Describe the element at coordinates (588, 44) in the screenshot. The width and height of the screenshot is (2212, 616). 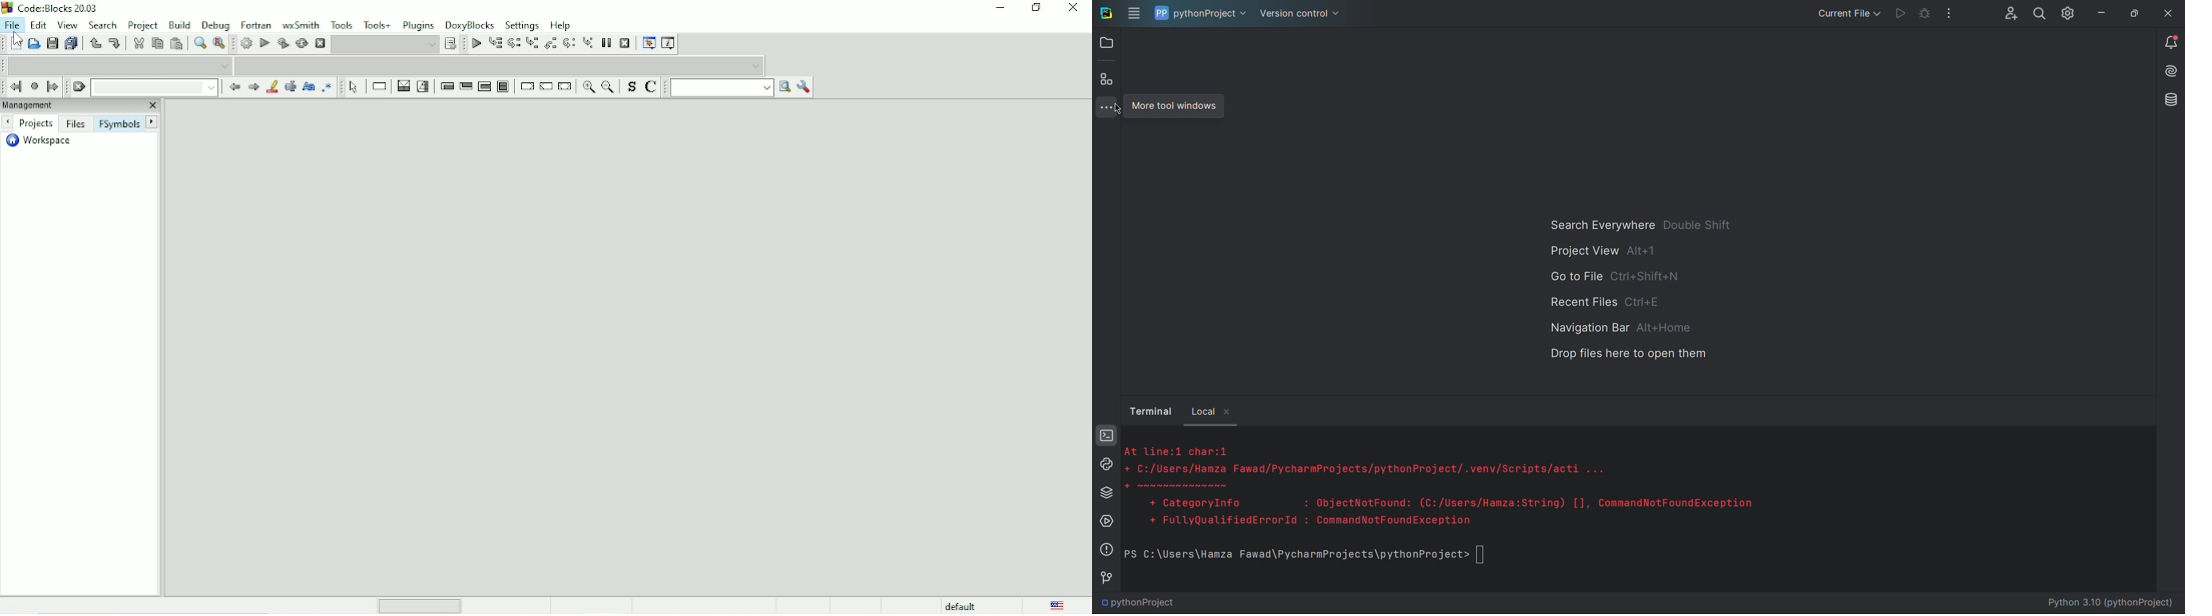
I see `Step into instruction` at that location.